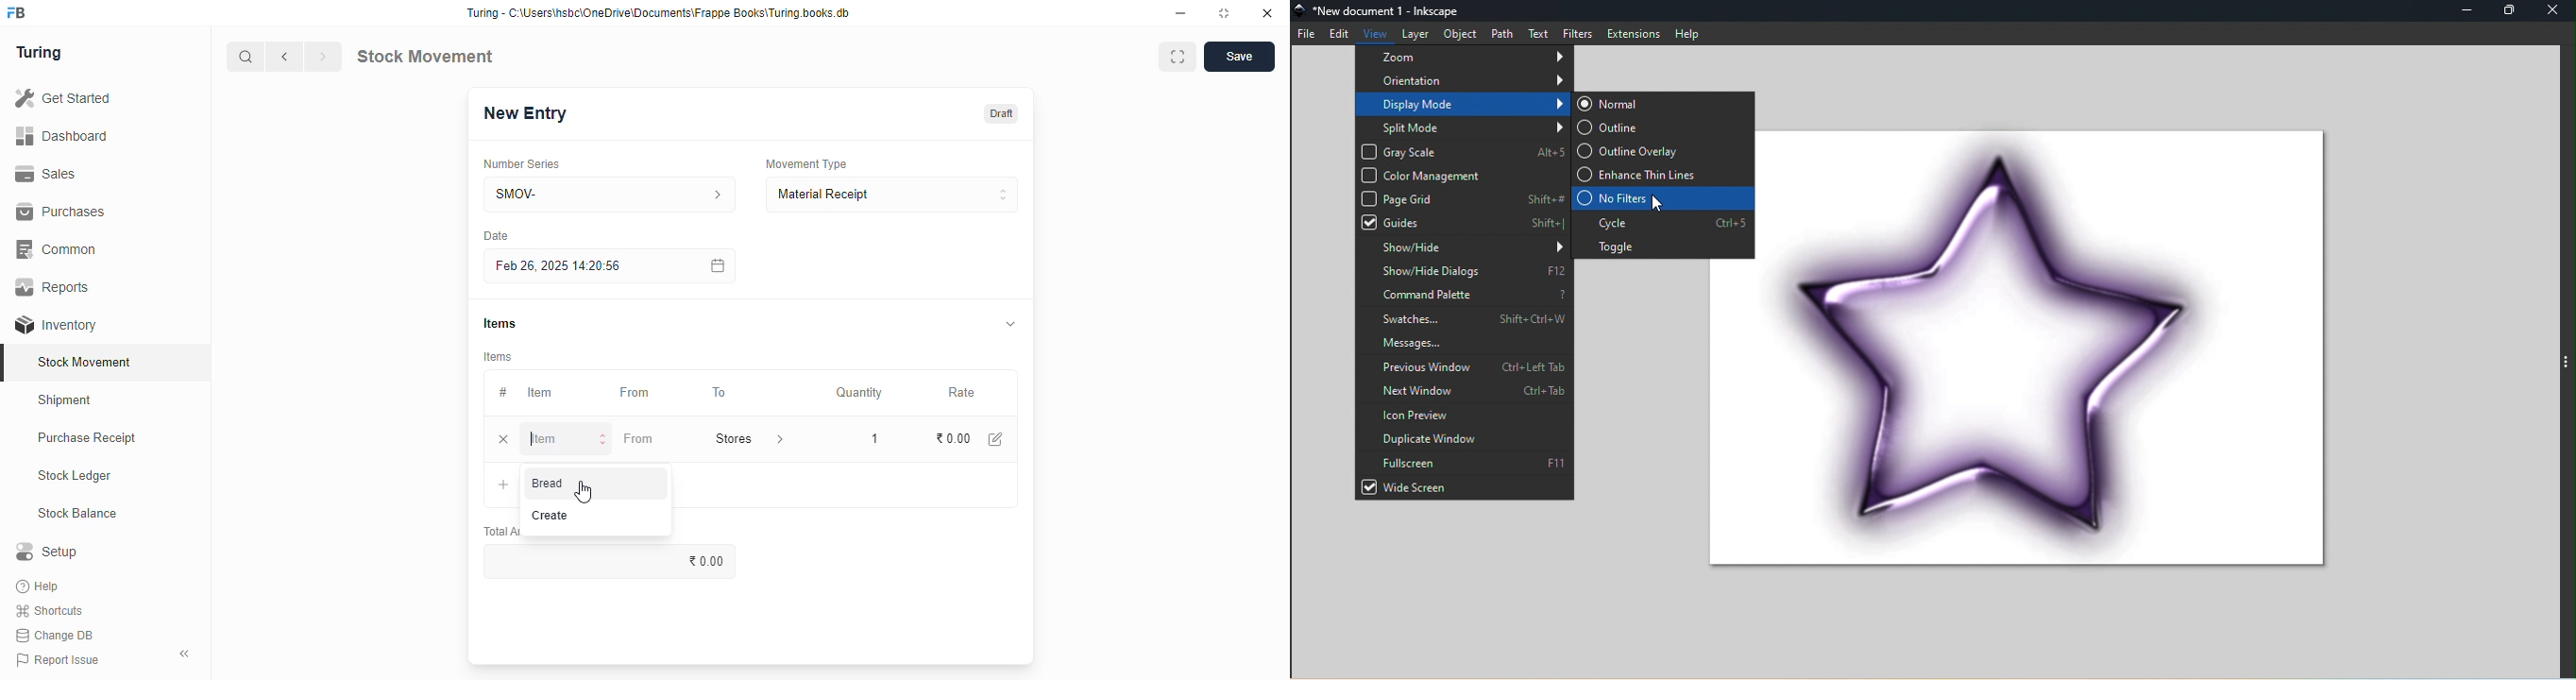  What do you see at coordinates (778, 439) in the screenshot?
I see `stores information` at bounding box center [778, 439].